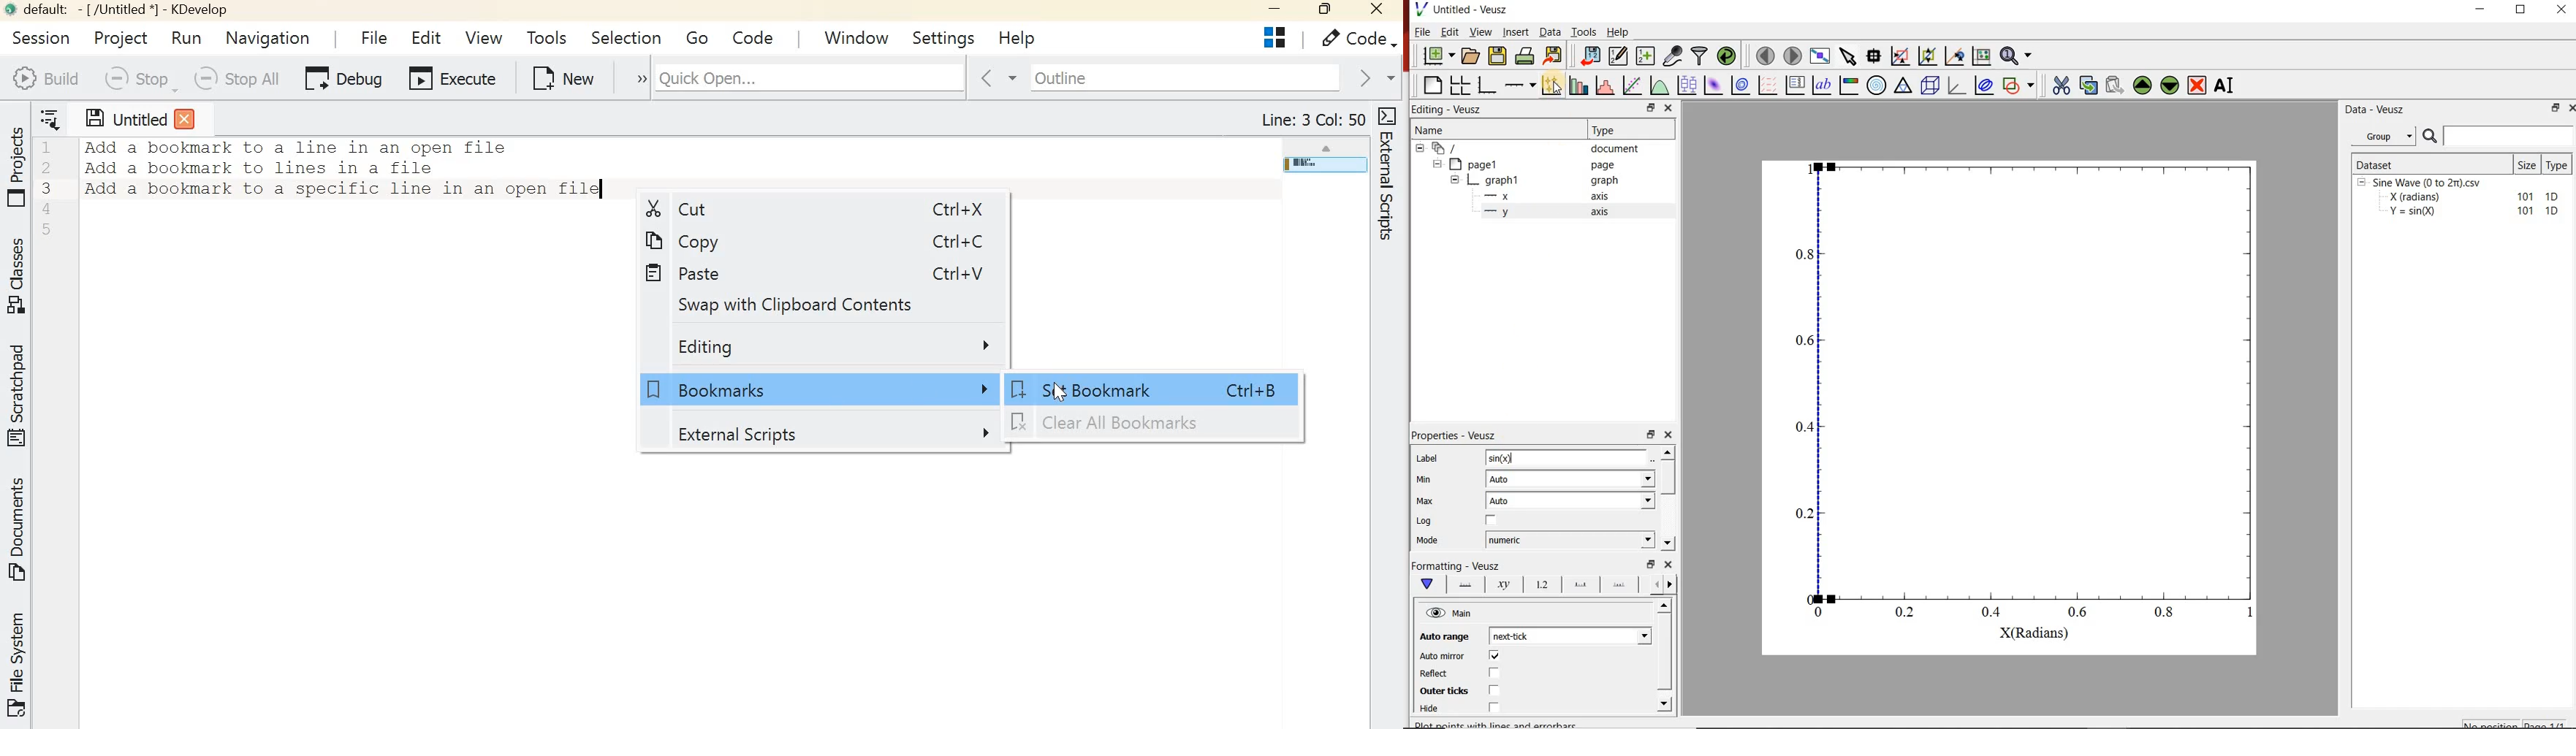 This screenshot has width=2576, height=756. What do you see at coordinates (1651, 564) in the screenshot?
I see `Min/Max` at bounding box center [1651, 564].